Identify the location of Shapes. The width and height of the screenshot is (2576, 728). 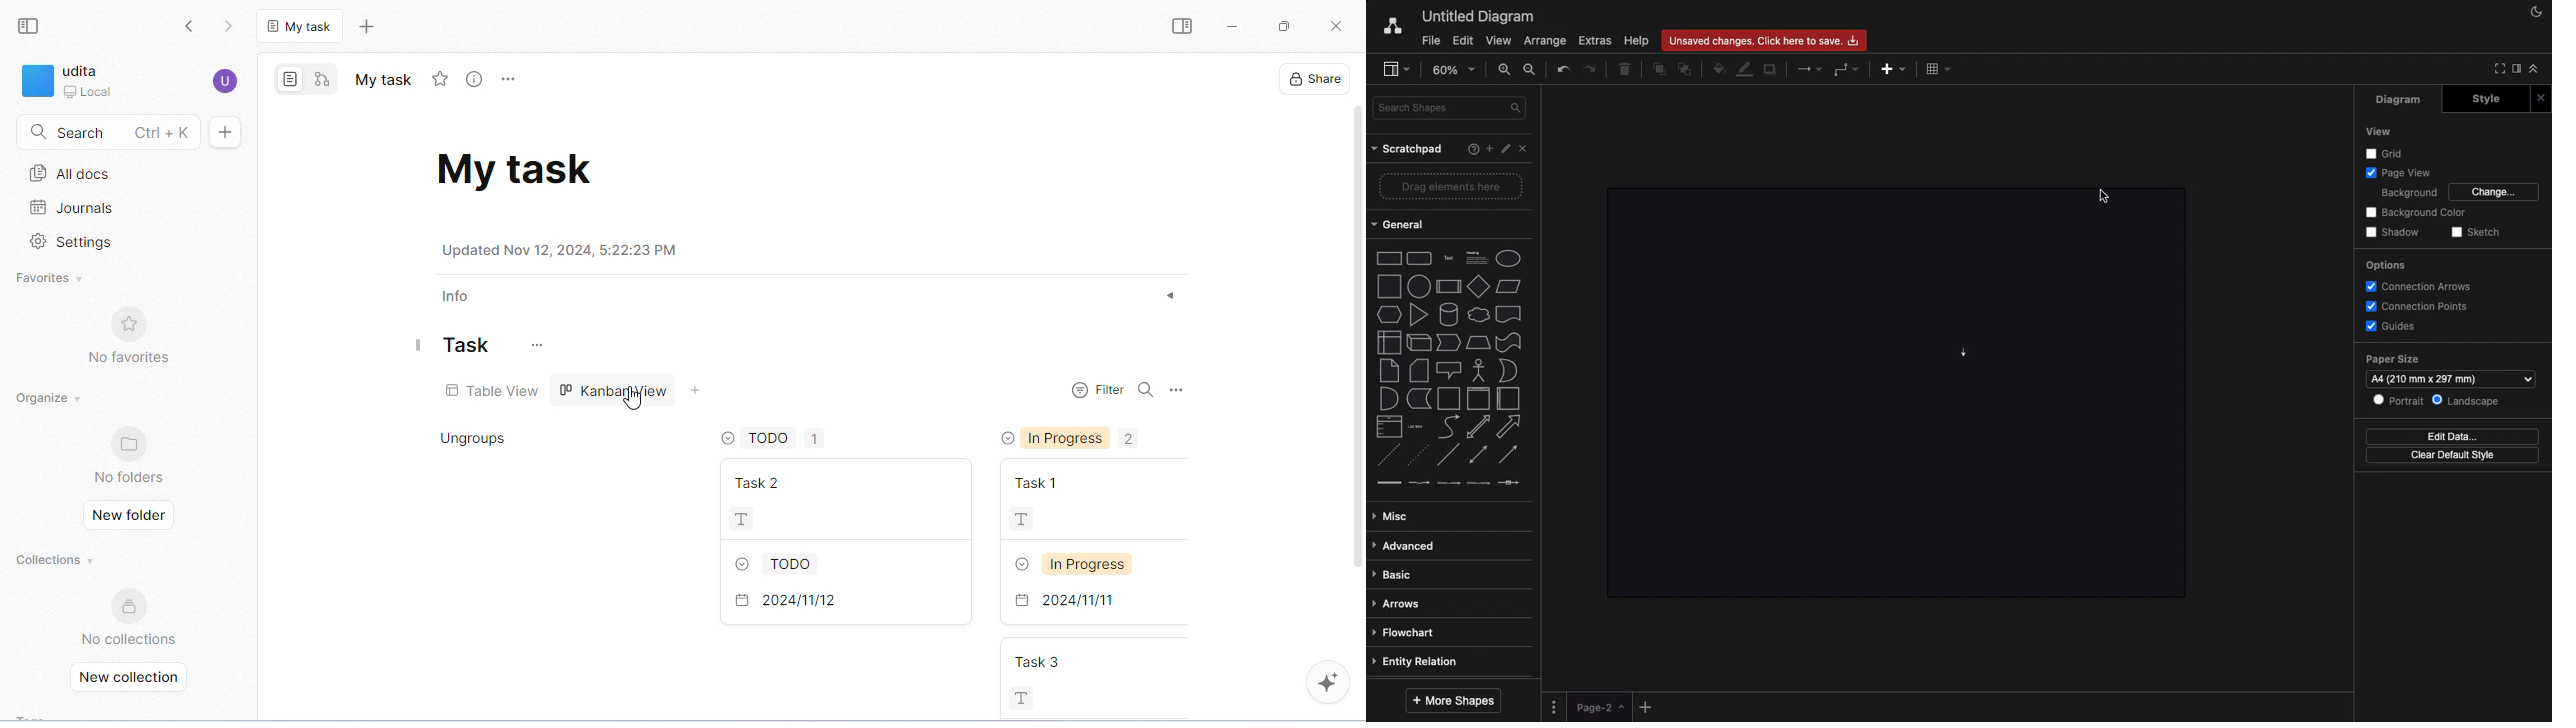
(1450, 369).